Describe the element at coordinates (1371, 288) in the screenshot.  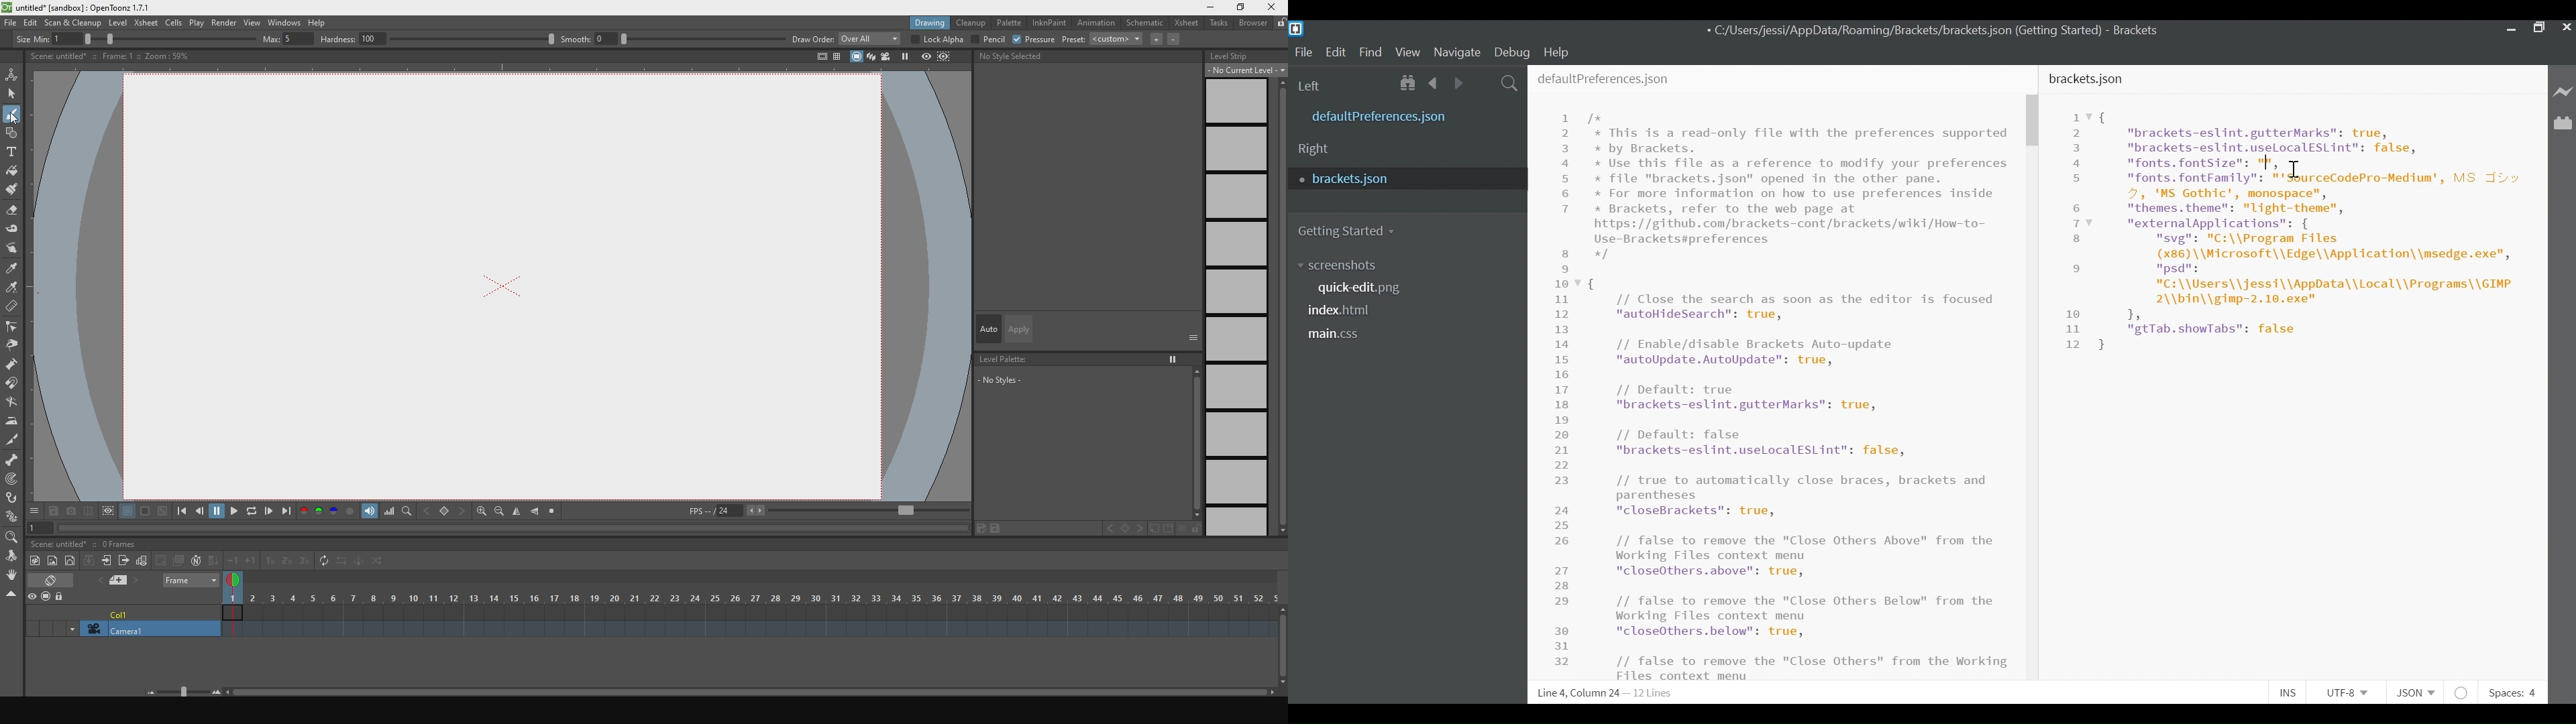
I see `quickedit.png` at that location.